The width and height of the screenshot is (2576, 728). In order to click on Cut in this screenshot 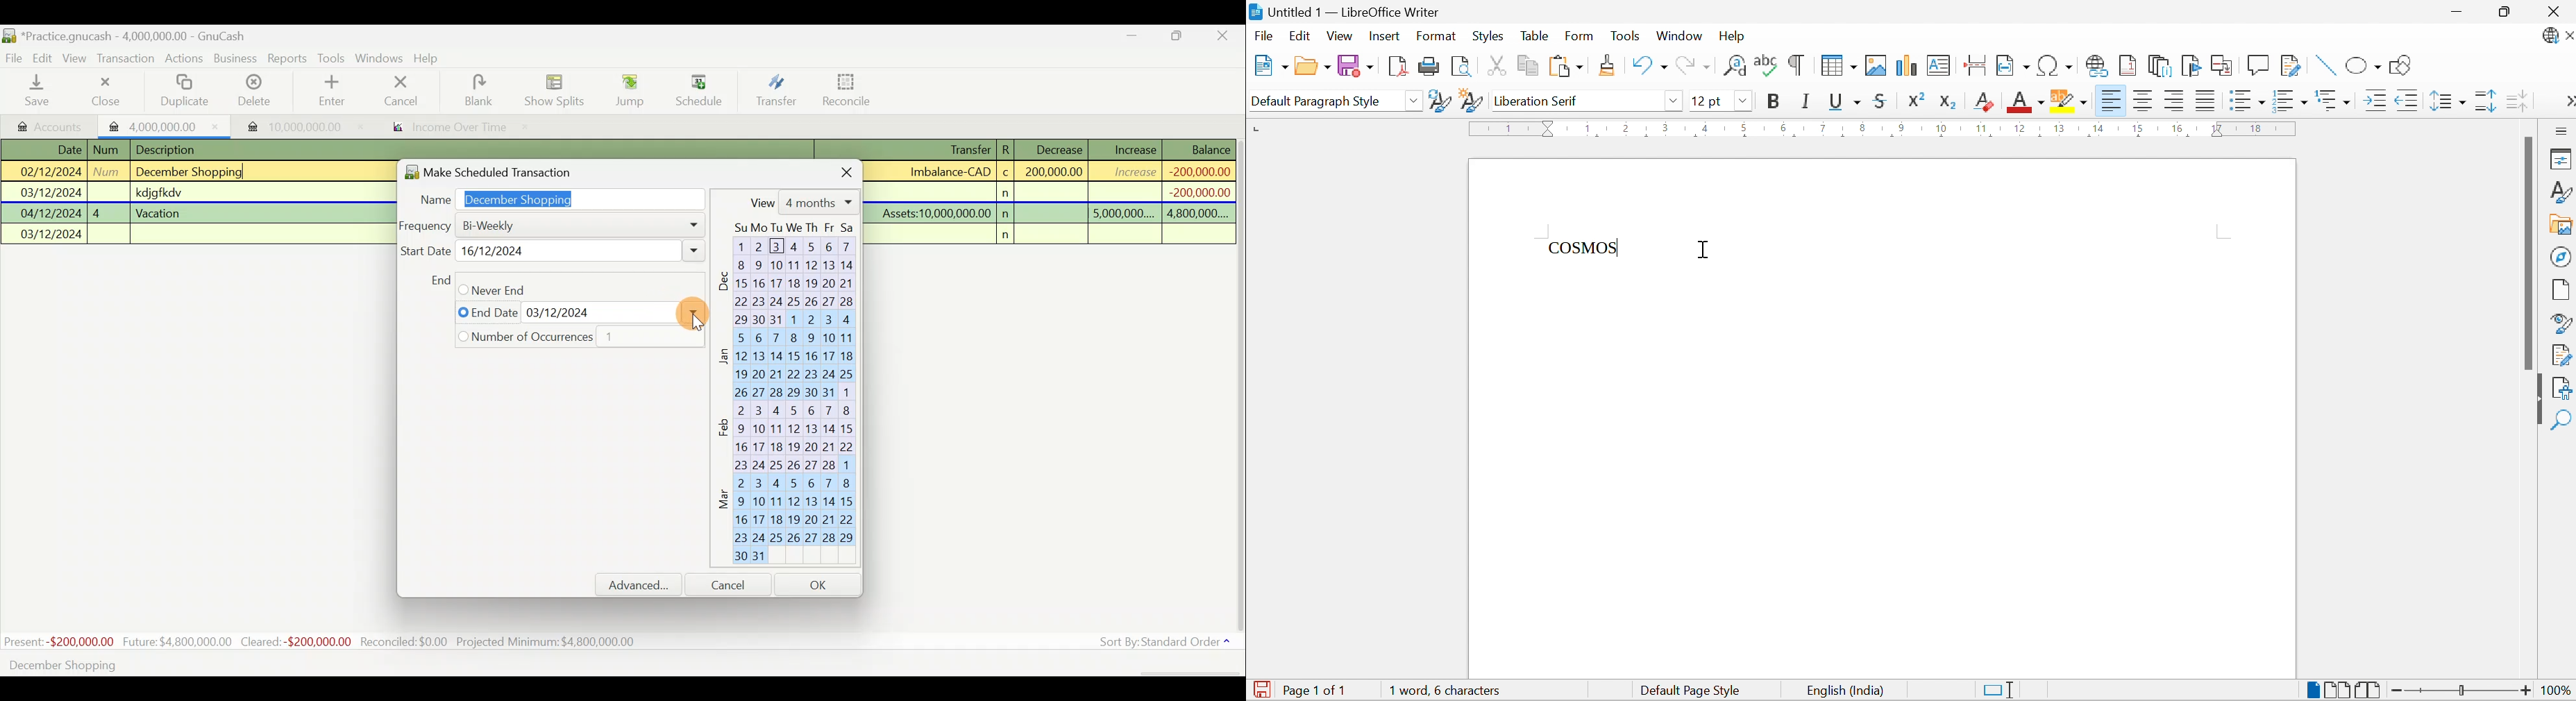, I will do `click(1493, 65)`.